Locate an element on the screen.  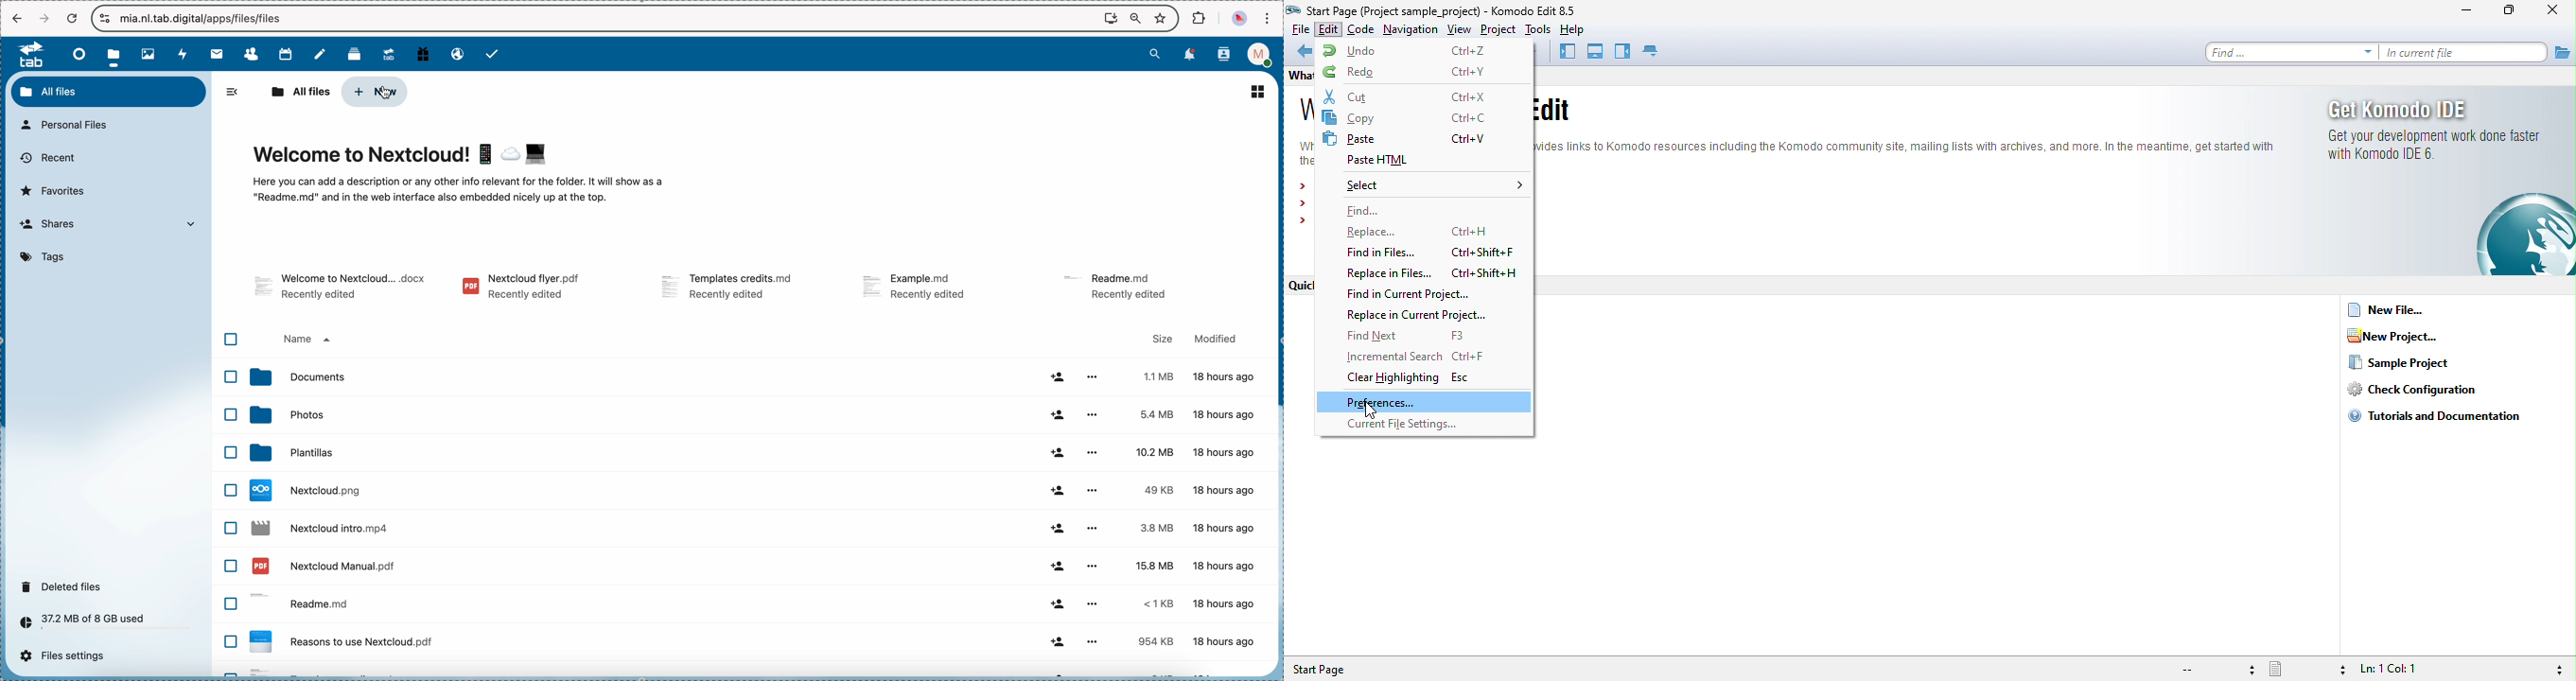
all files is located at coordinates (109, 91).